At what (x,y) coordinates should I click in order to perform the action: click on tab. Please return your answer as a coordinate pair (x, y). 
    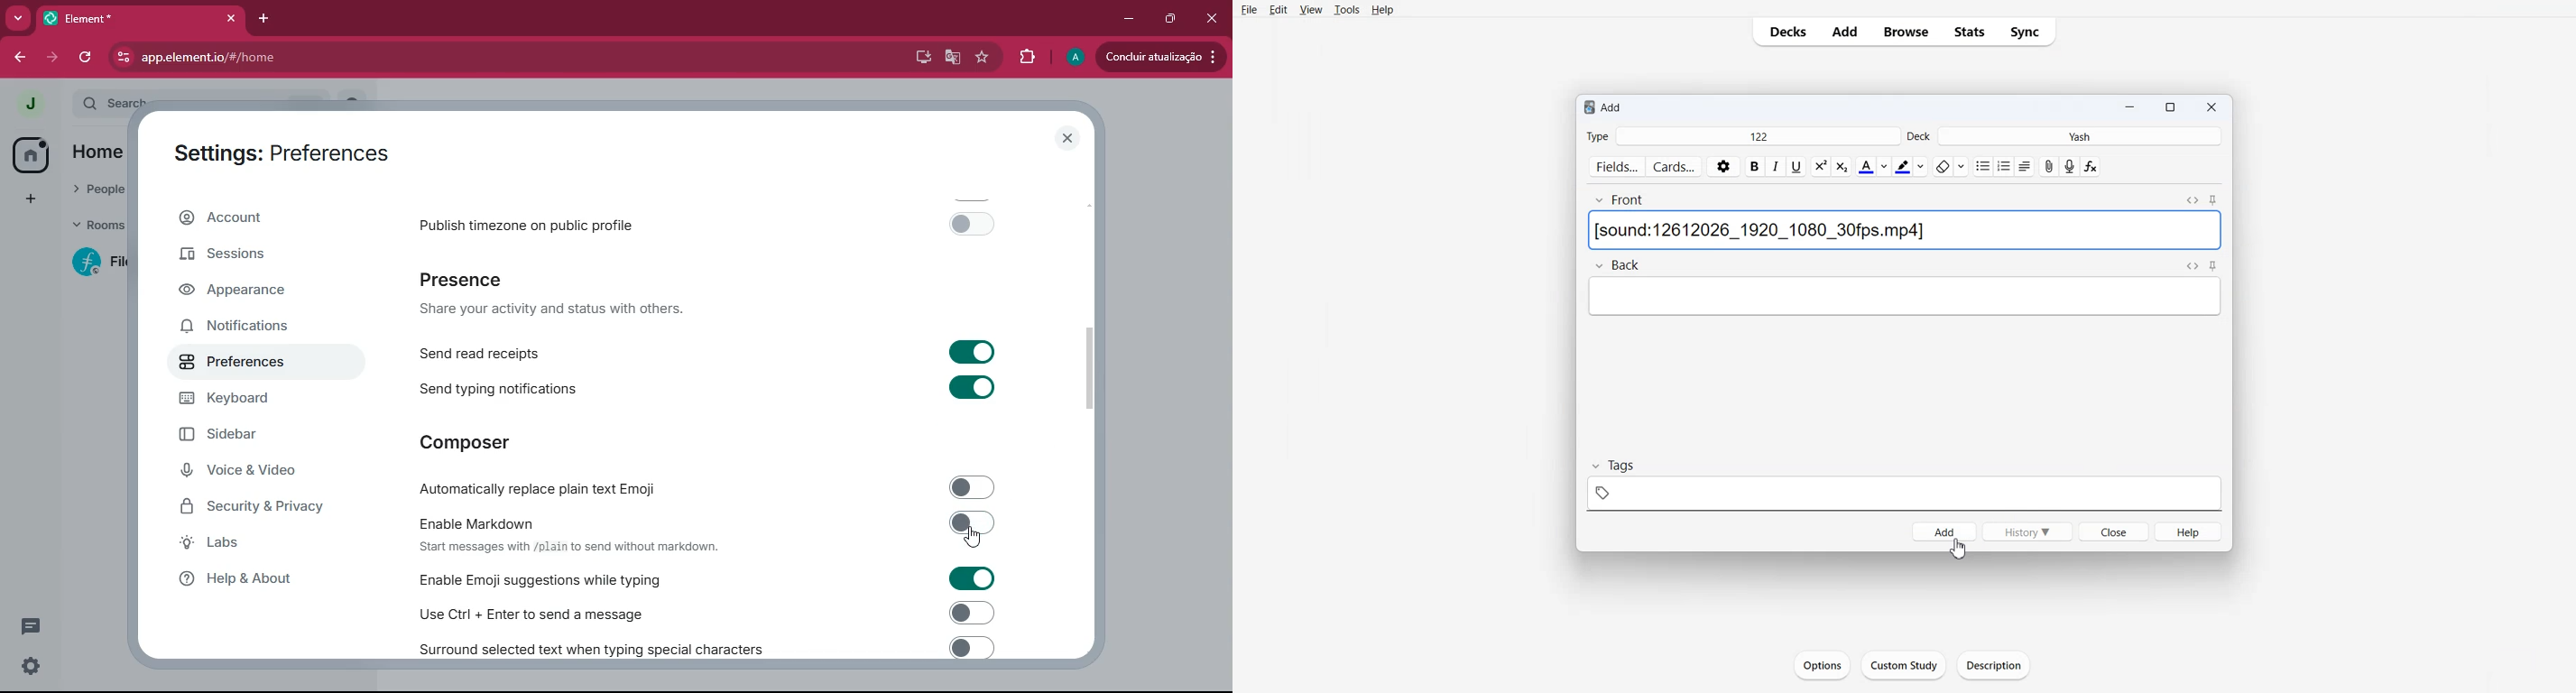
    Looking at the image, I should click on (142, 18).